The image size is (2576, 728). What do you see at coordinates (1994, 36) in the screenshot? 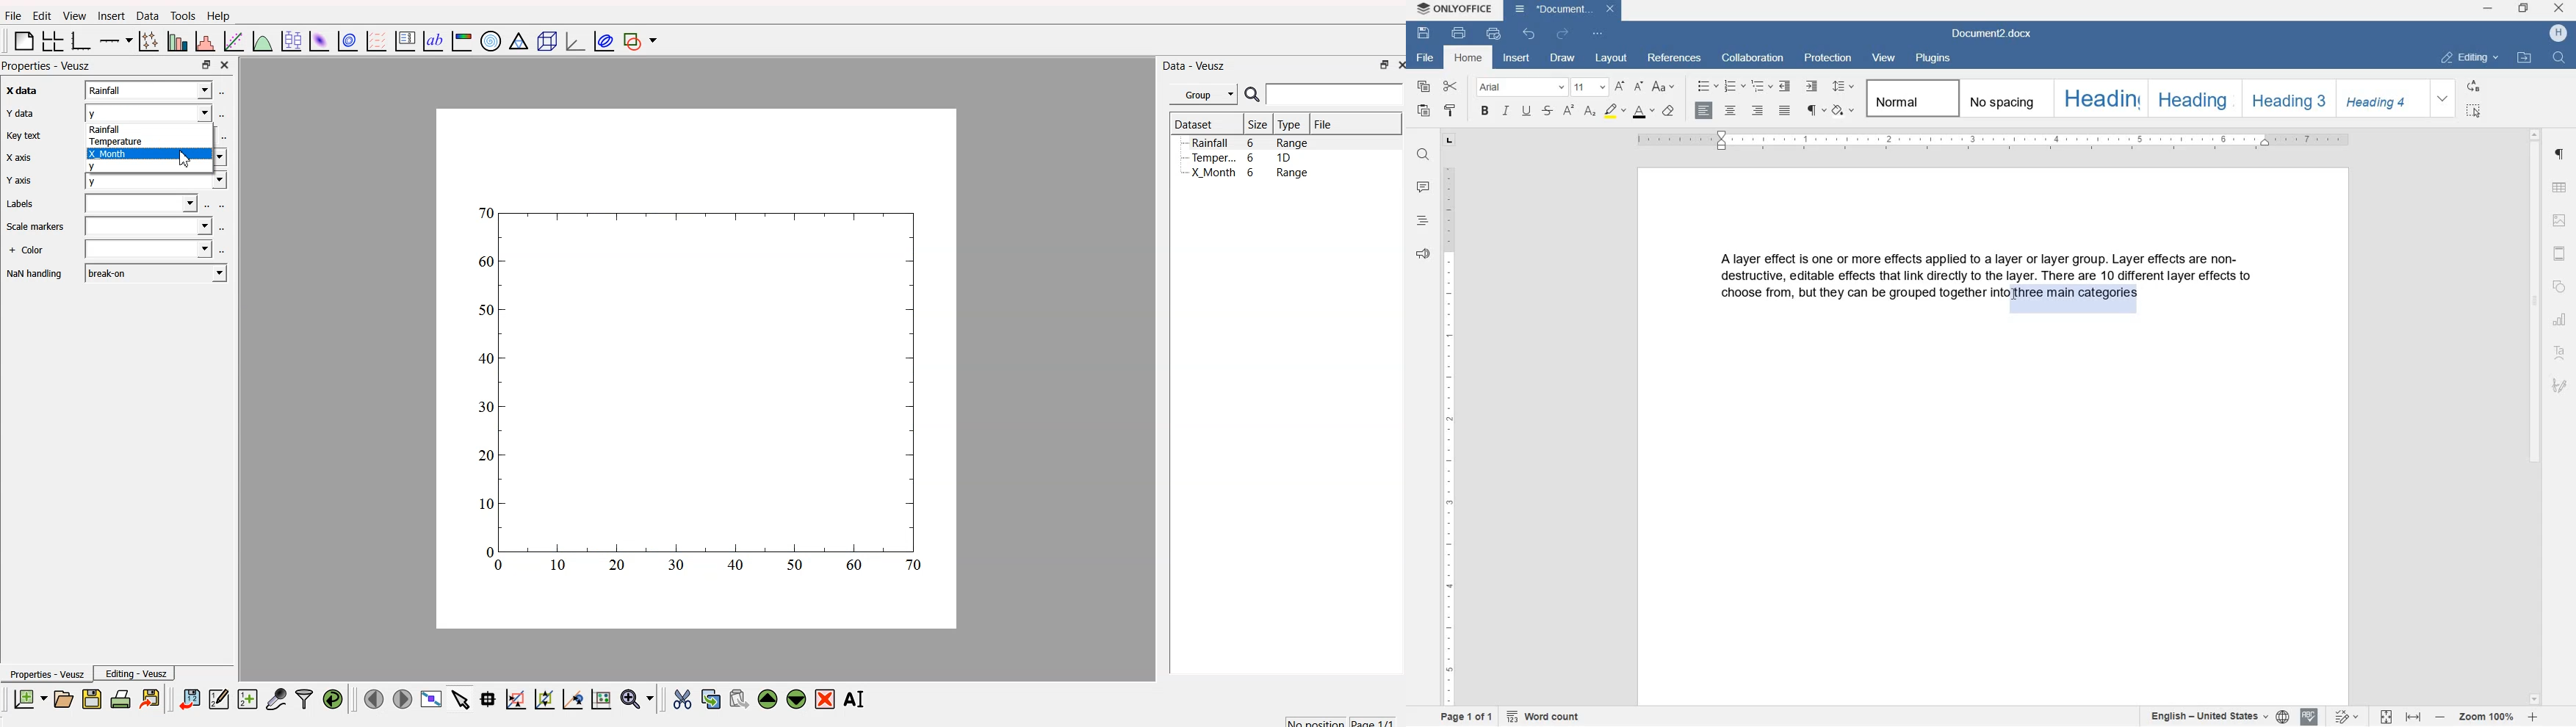
I see `document2.docx` at bounding box center [1994, 36].